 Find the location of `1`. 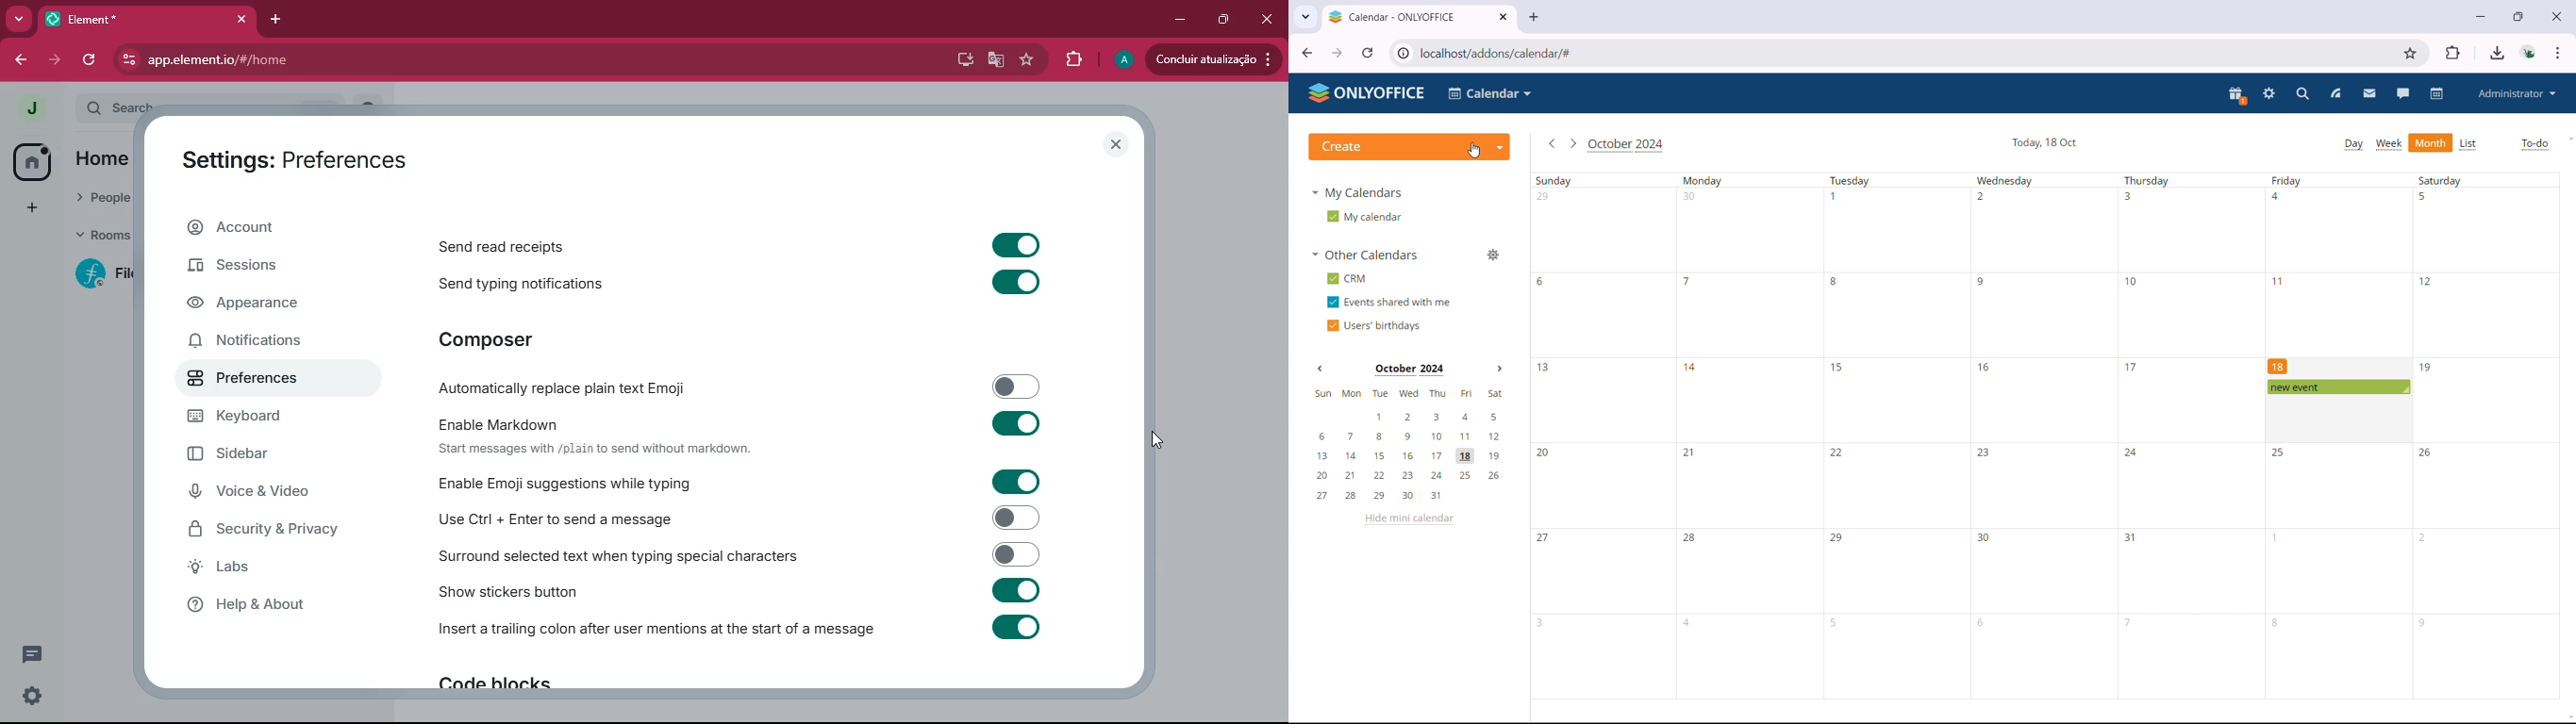

1 is located at coordinates (1834, 196).